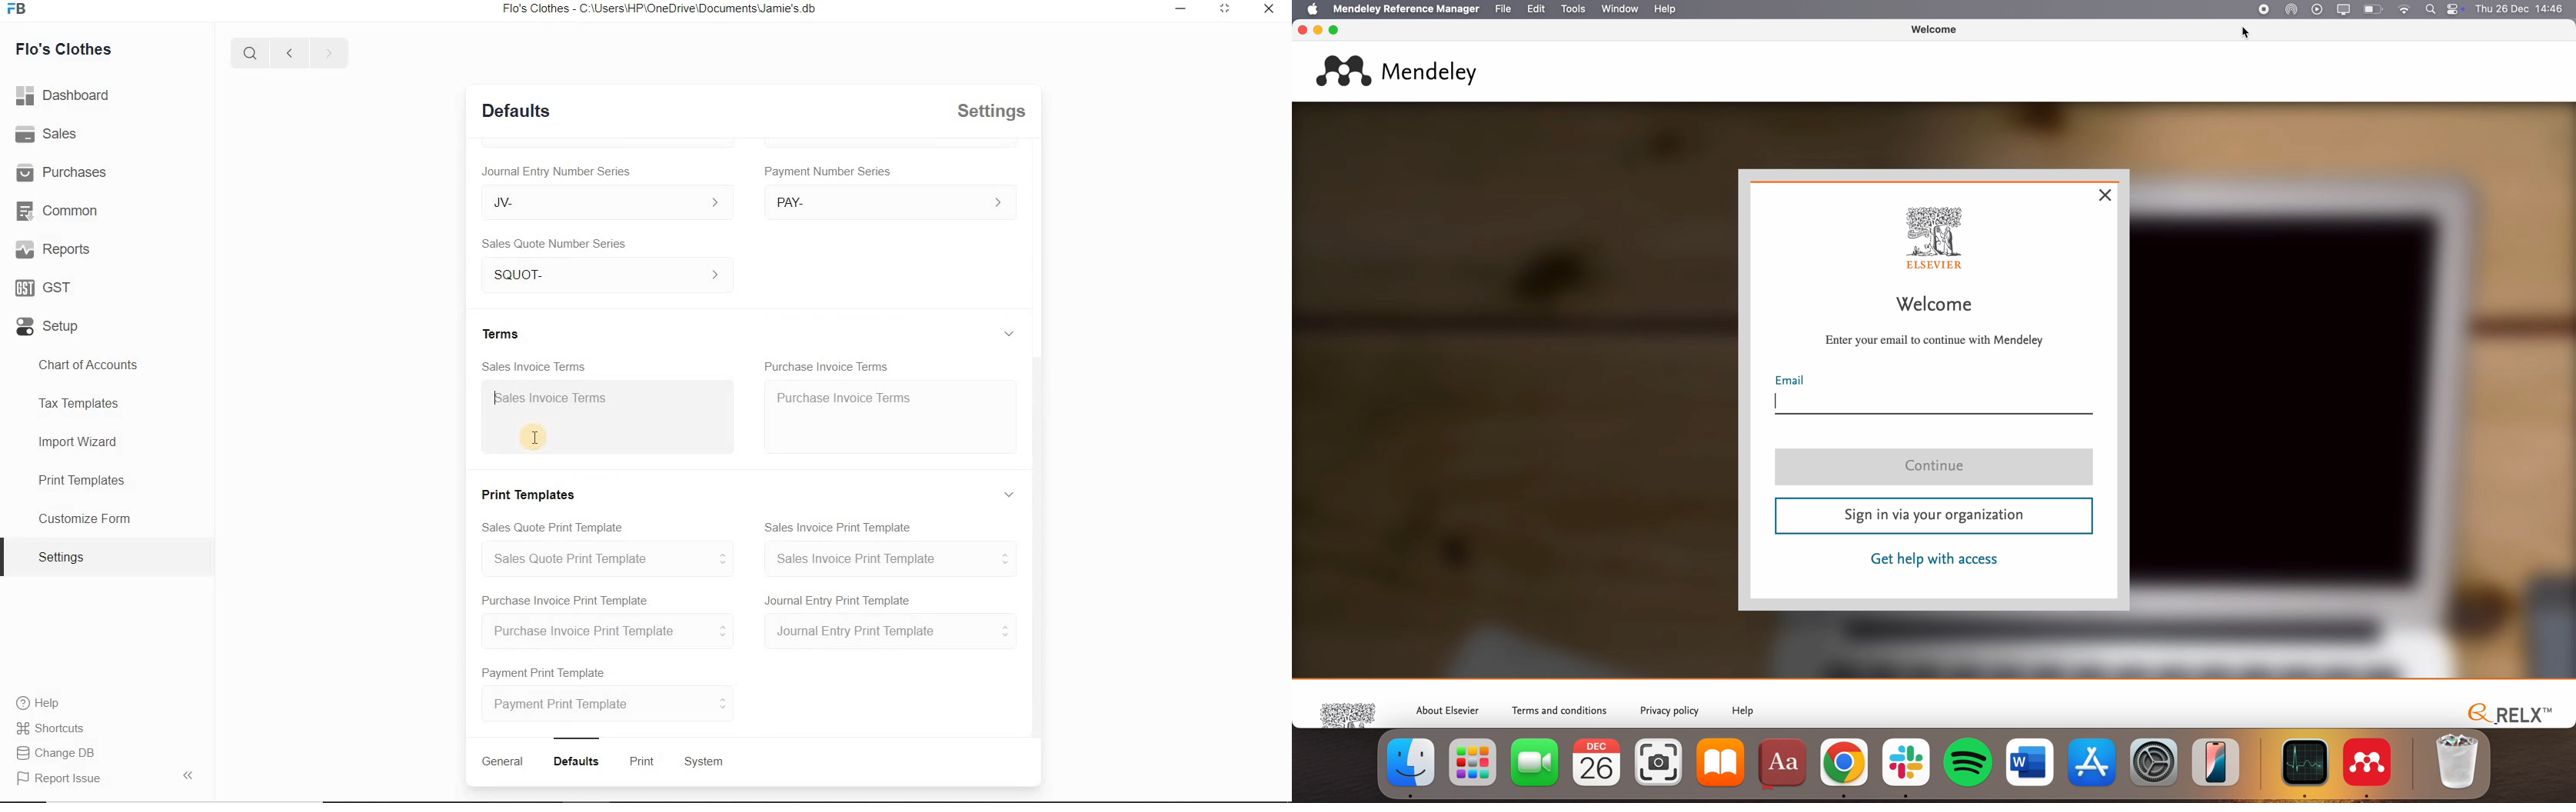 This screenshot has width=2576, height=812. What do you see at coordinates (48, 326) in the screenshot?
I see `Setup` at bounding box center [48, 326].